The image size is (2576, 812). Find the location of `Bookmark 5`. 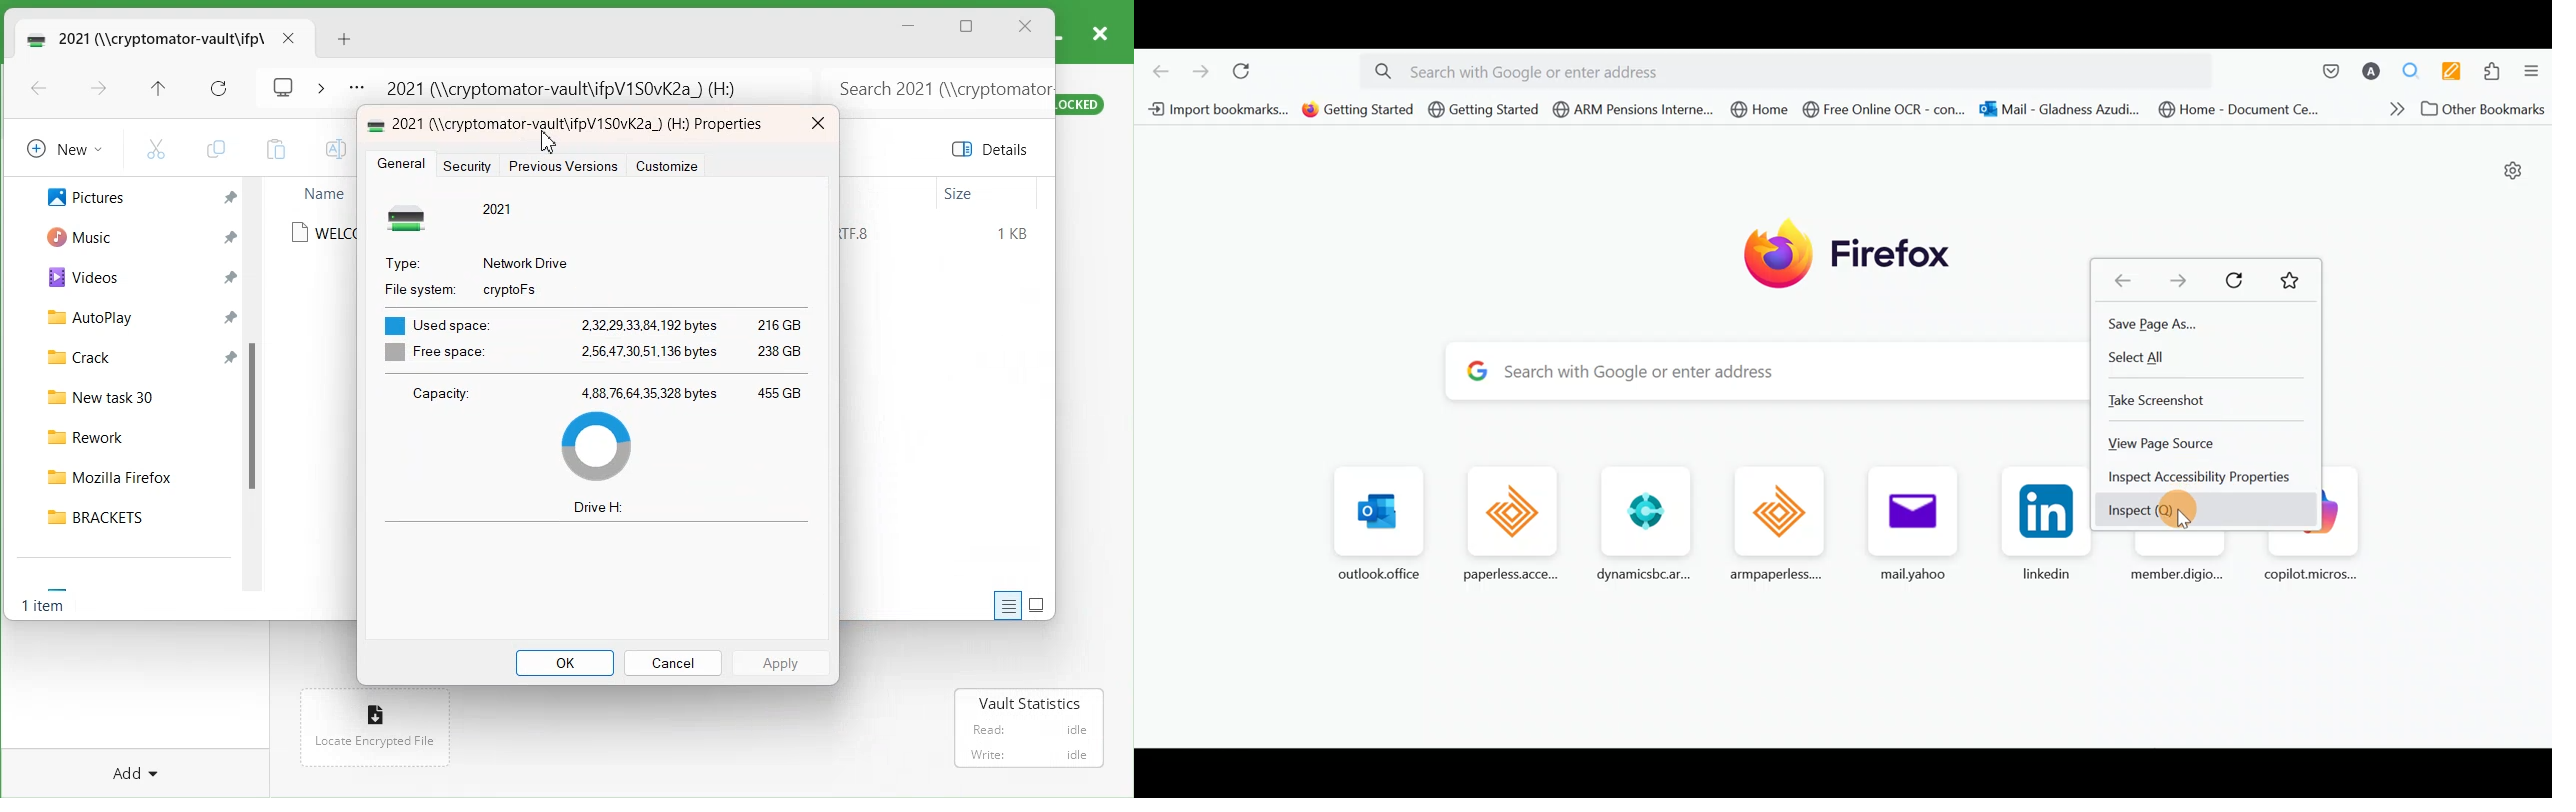

Bookmark 5 is located at coordinates (1761, 112).